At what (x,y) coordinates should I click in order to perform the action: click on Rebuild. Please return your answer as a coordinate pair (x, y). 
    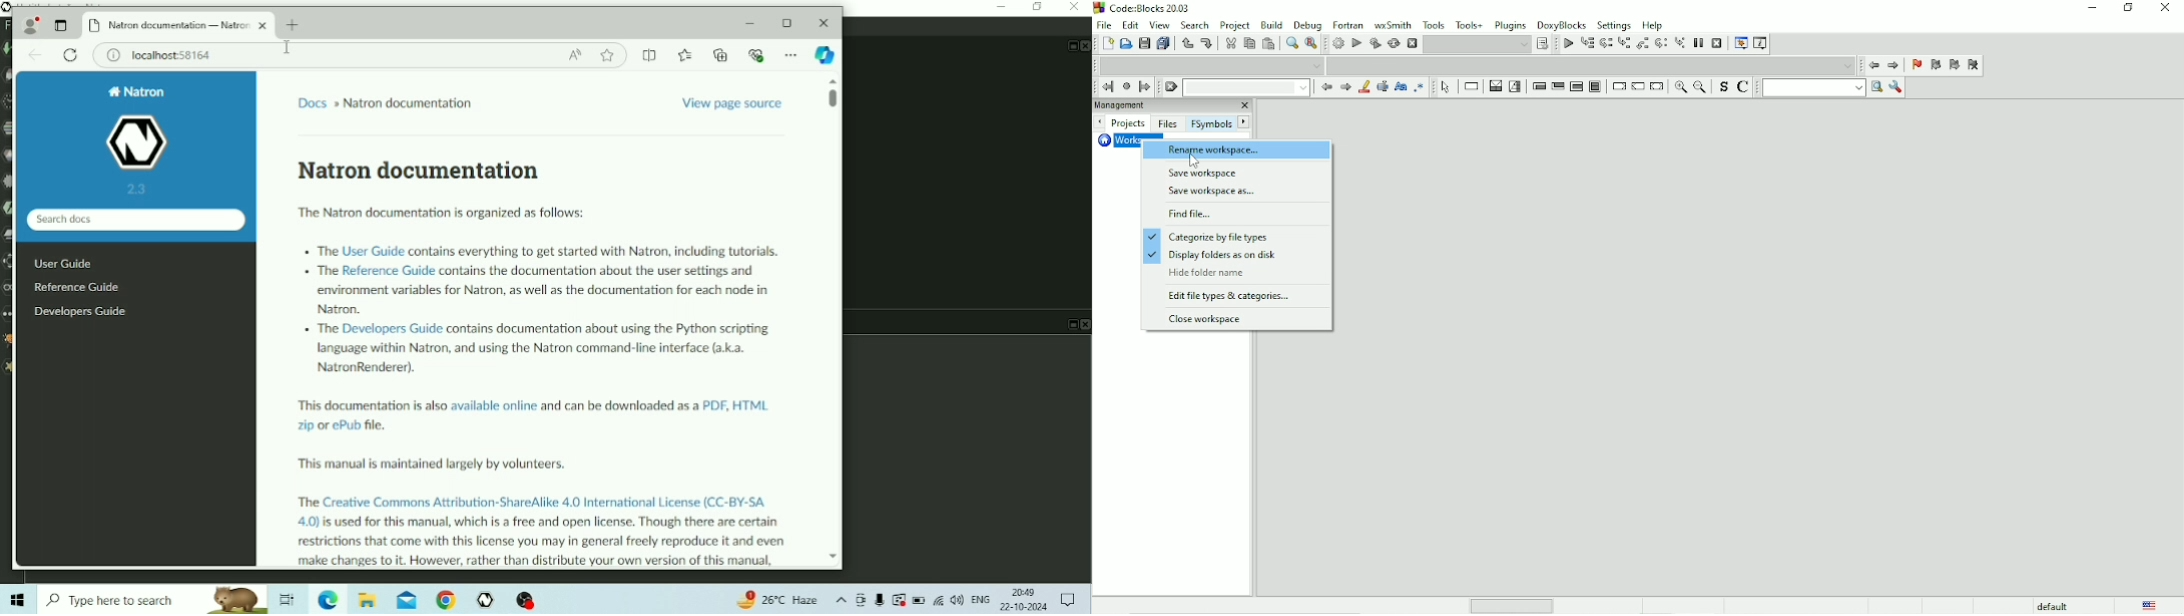
    Looking at the image, I should click on (1393, 44).